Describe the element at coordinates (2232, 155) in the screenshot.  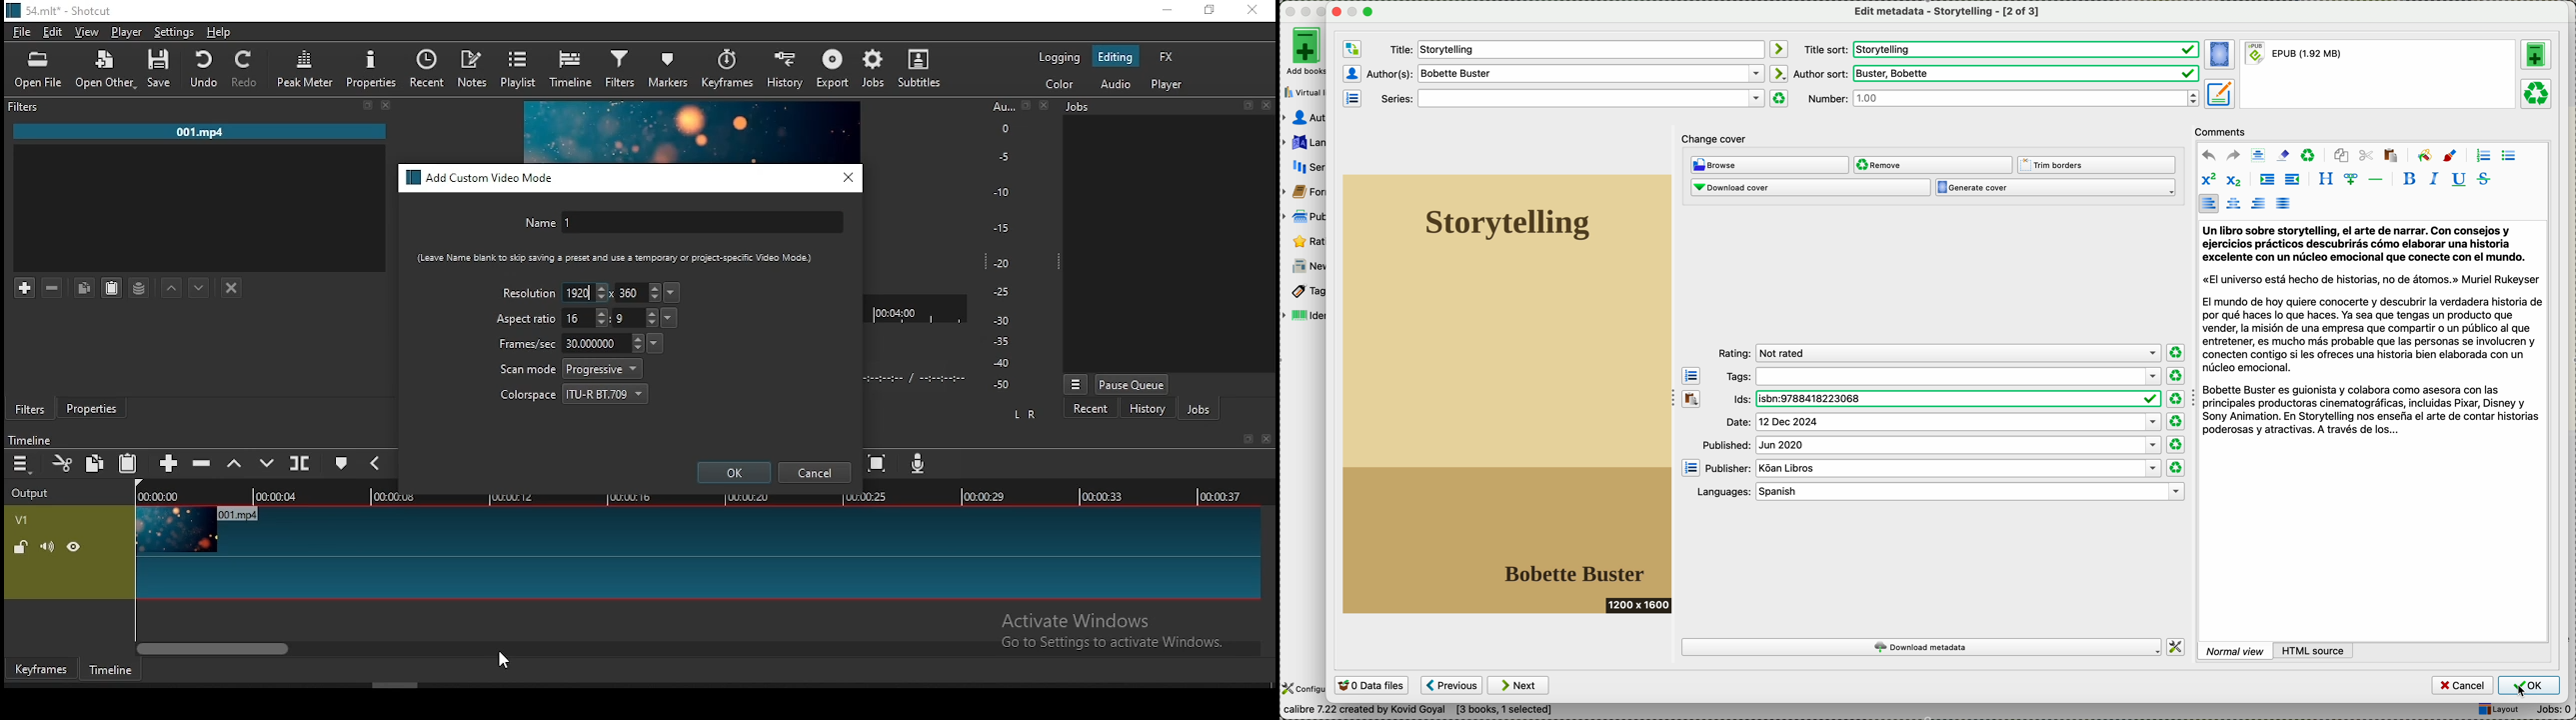
I see `redo` at that location.